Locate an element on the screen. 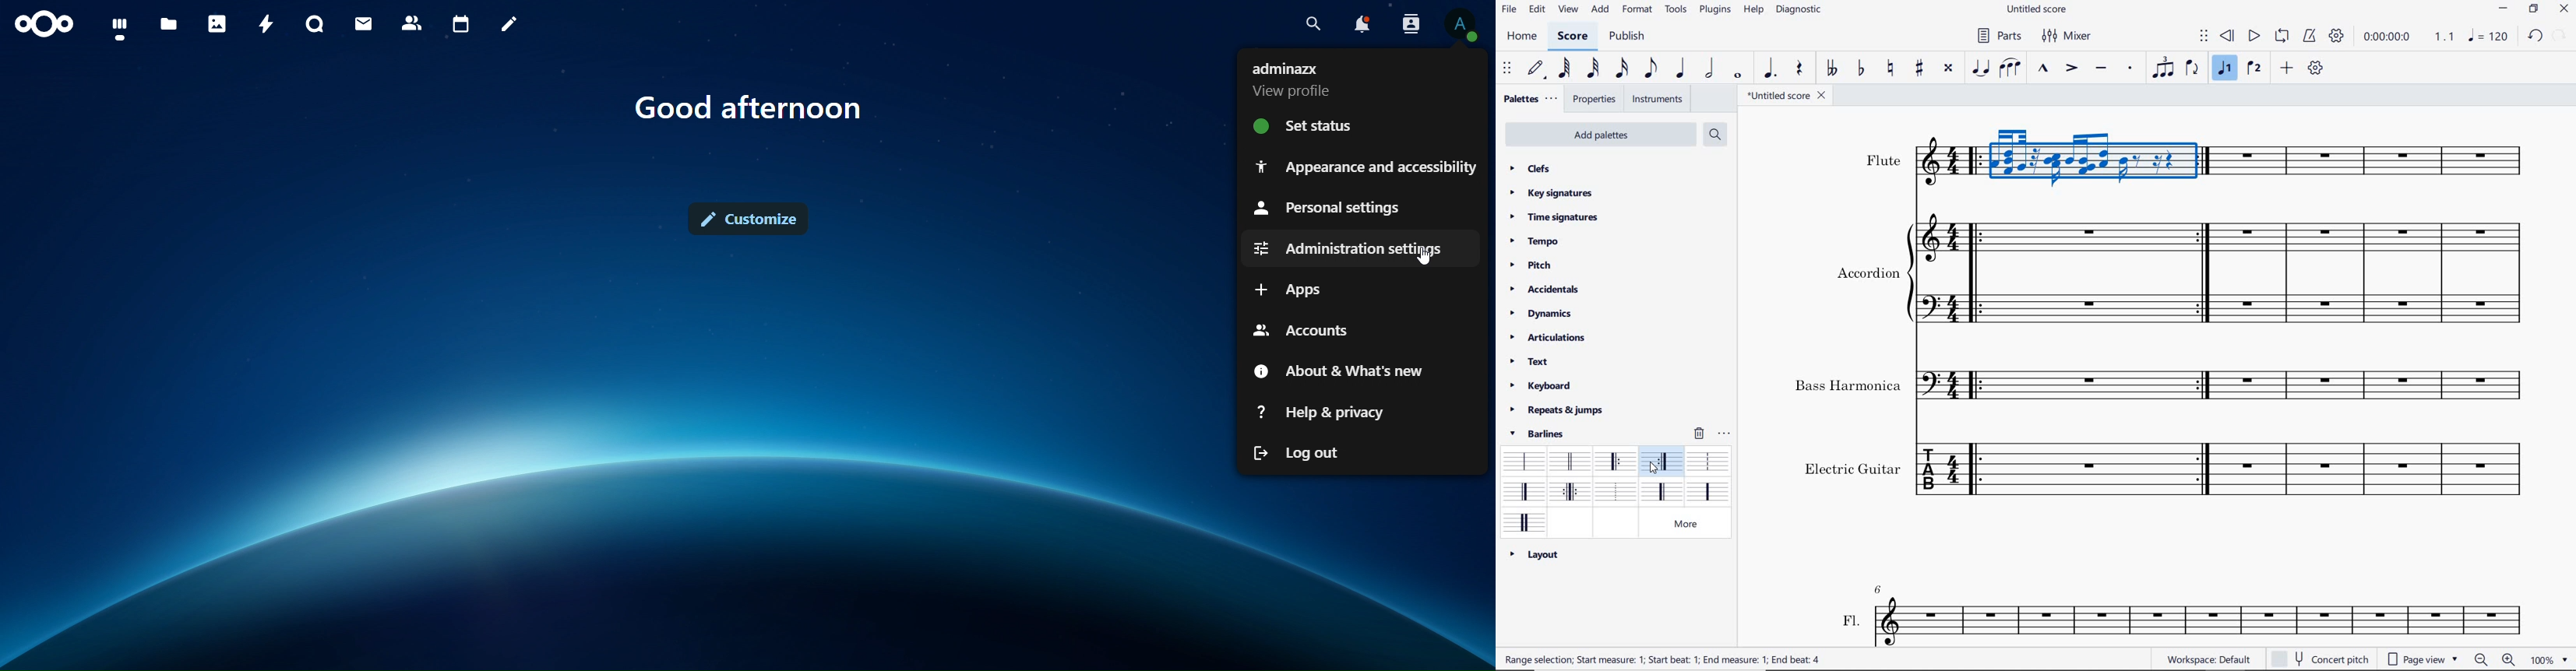  tempo is located at coordinates (1535, 240).